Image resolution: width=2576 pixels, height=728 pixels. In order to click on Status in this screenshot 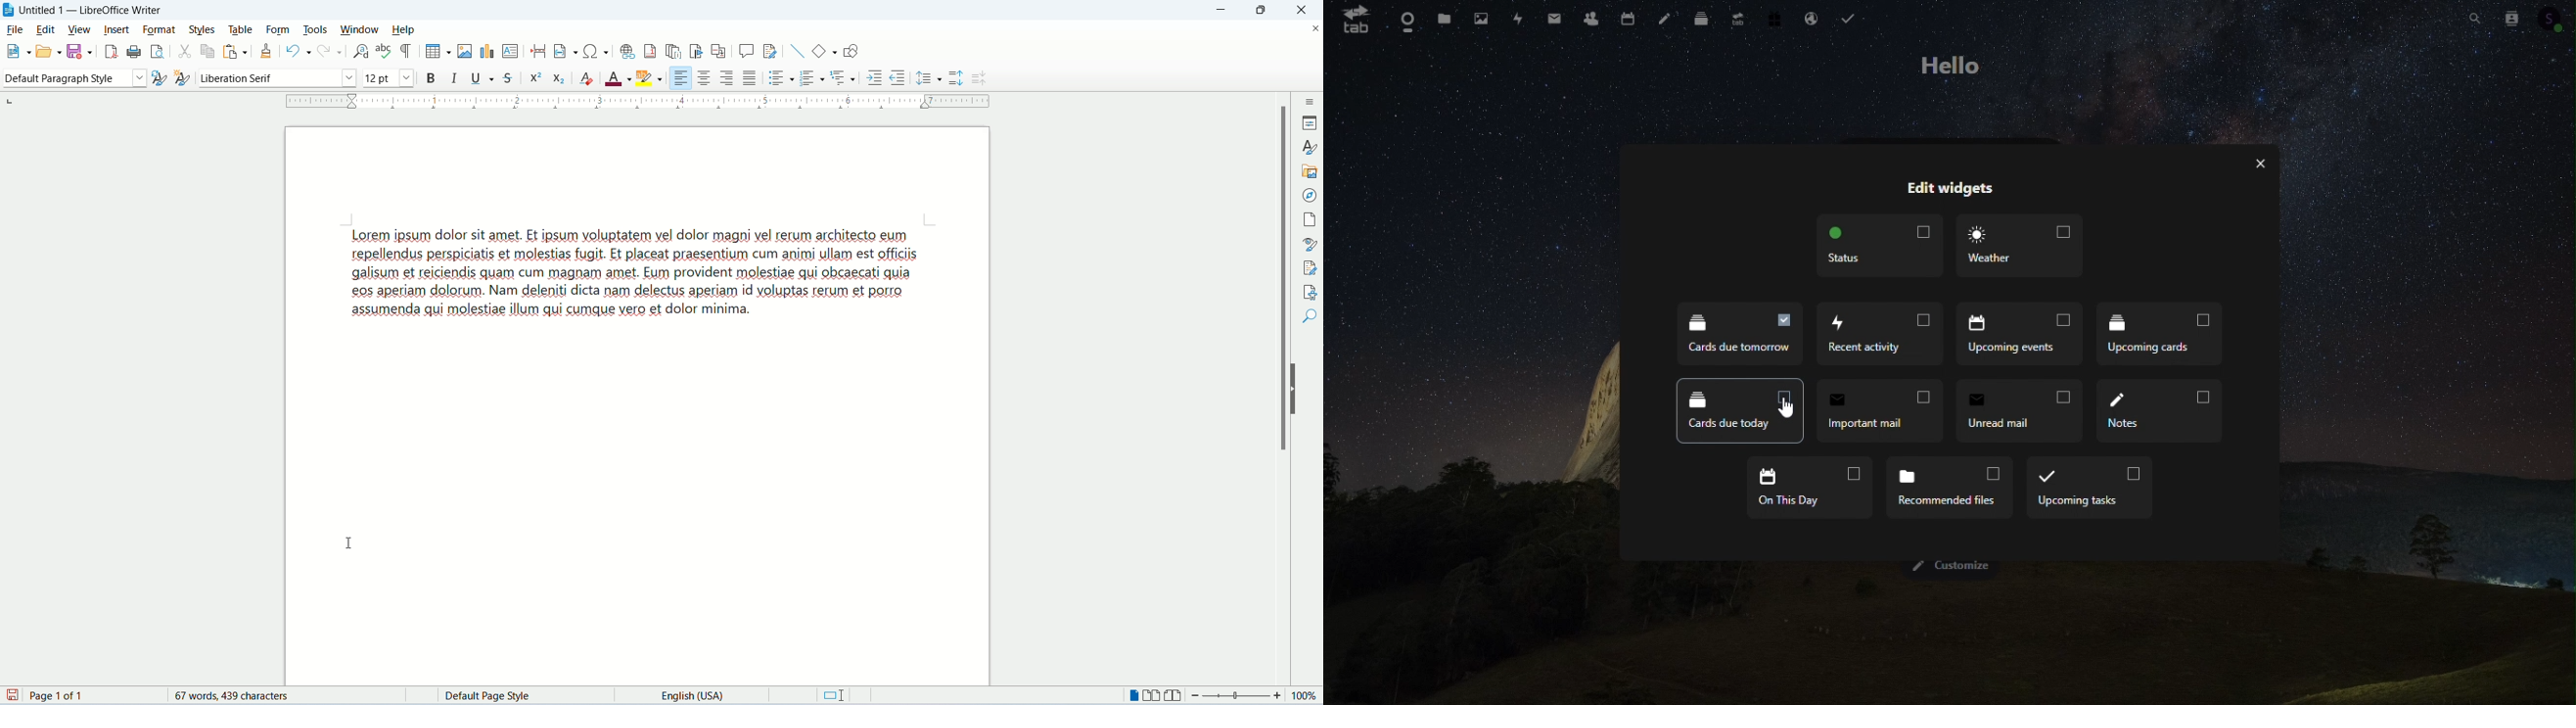, I will do `click(1879, 246)`.